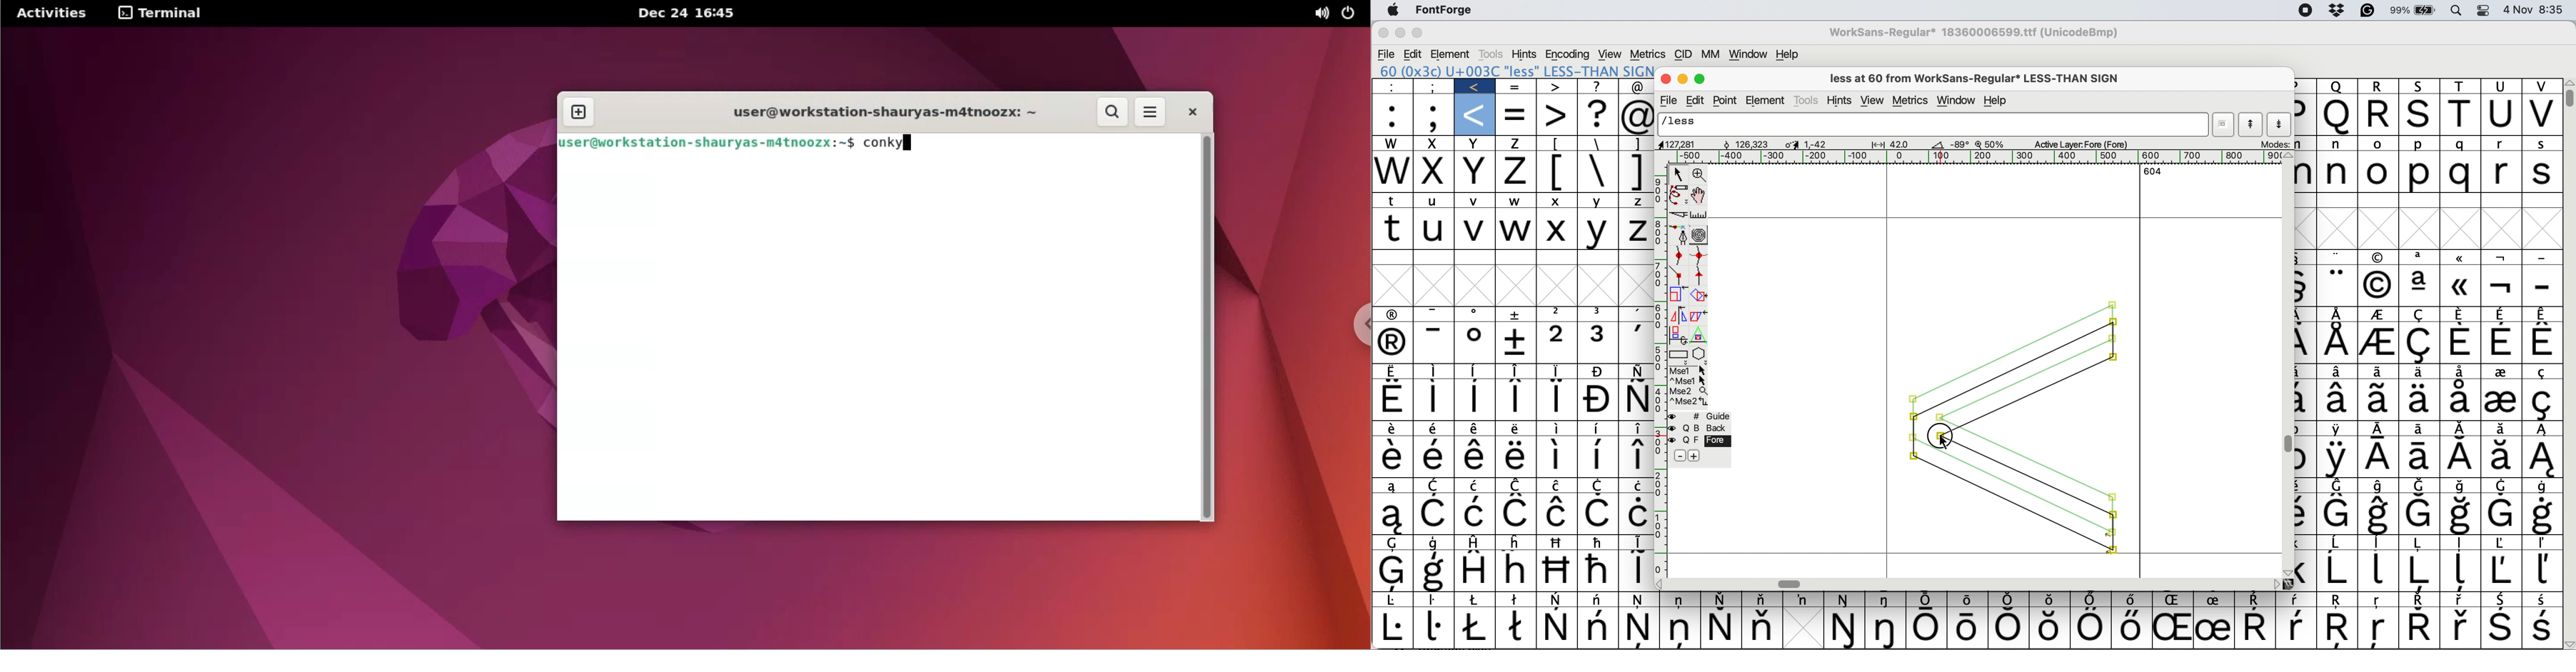 The width and height of the screenshot is (2576, 672). Describe the element at coordinates (1678, 216) in the screenshot. I see `cut splines in two` at that location.